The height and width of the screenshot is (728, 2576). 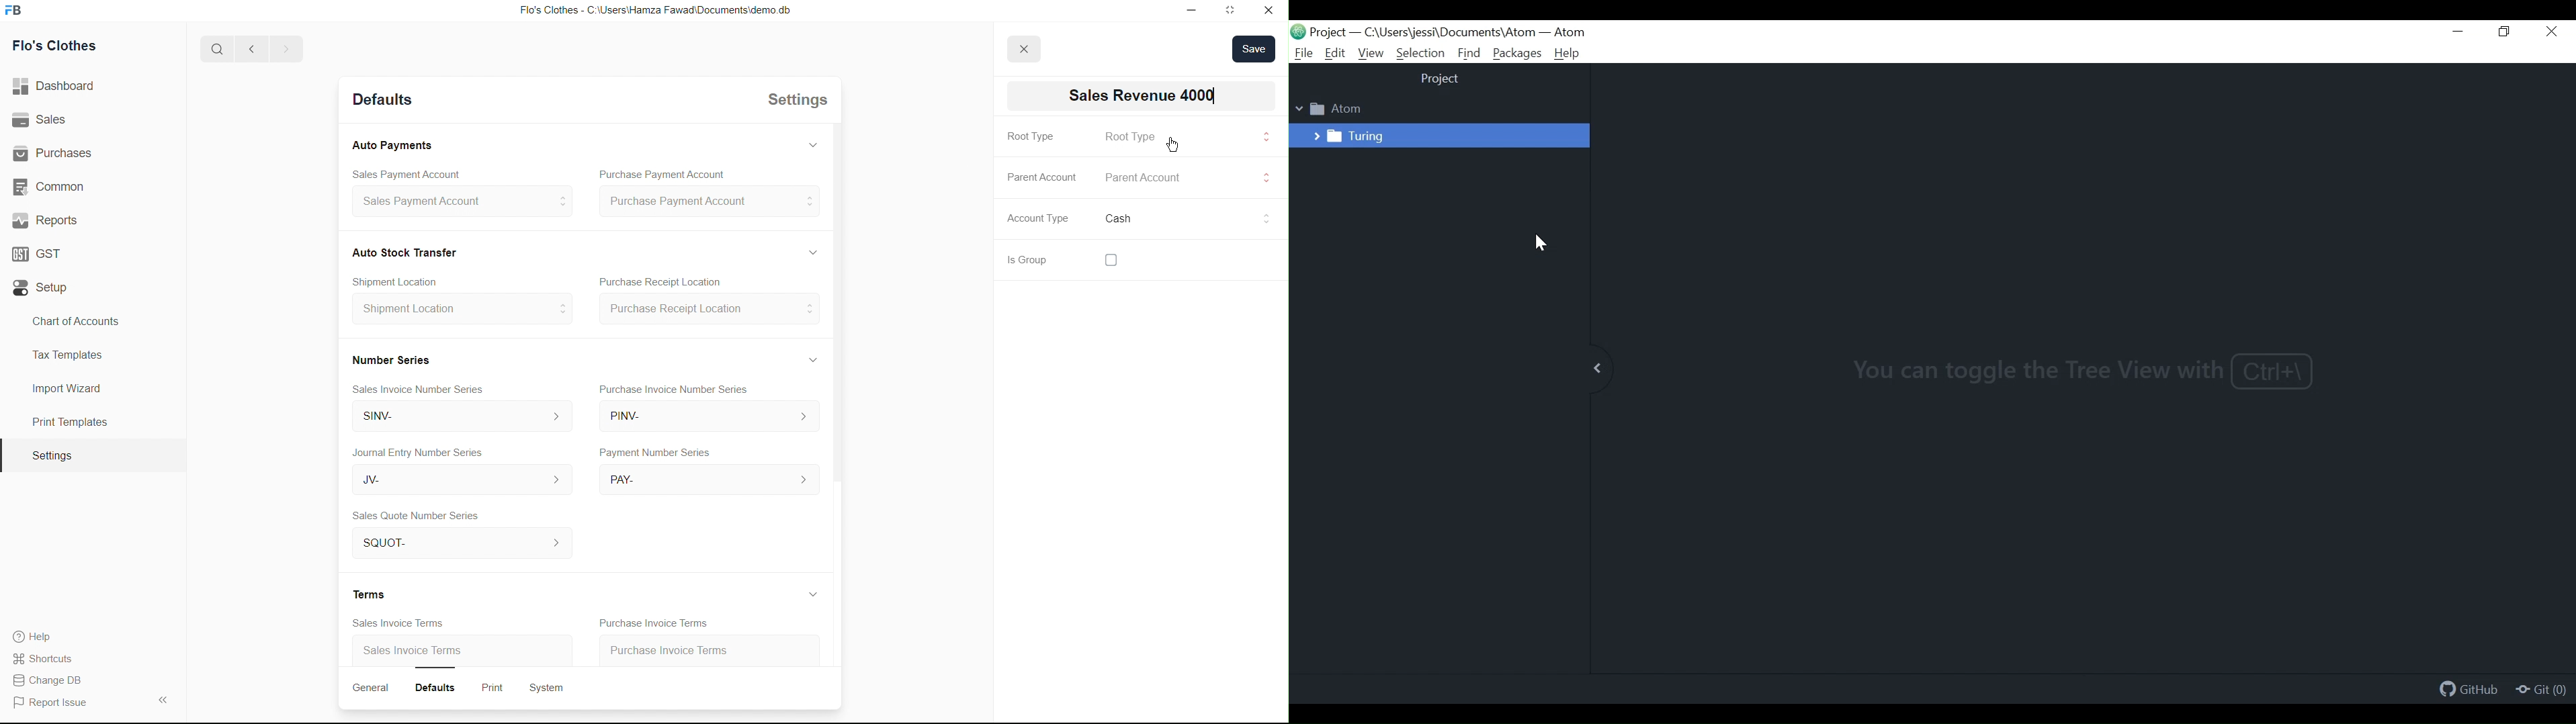 What do you see at coordinates (654, 11) in the screenshot?
I see `Flo's Clothes - C:\Users\Hamza Fawad\Documents\demo db` at bounding box center [654, 11].